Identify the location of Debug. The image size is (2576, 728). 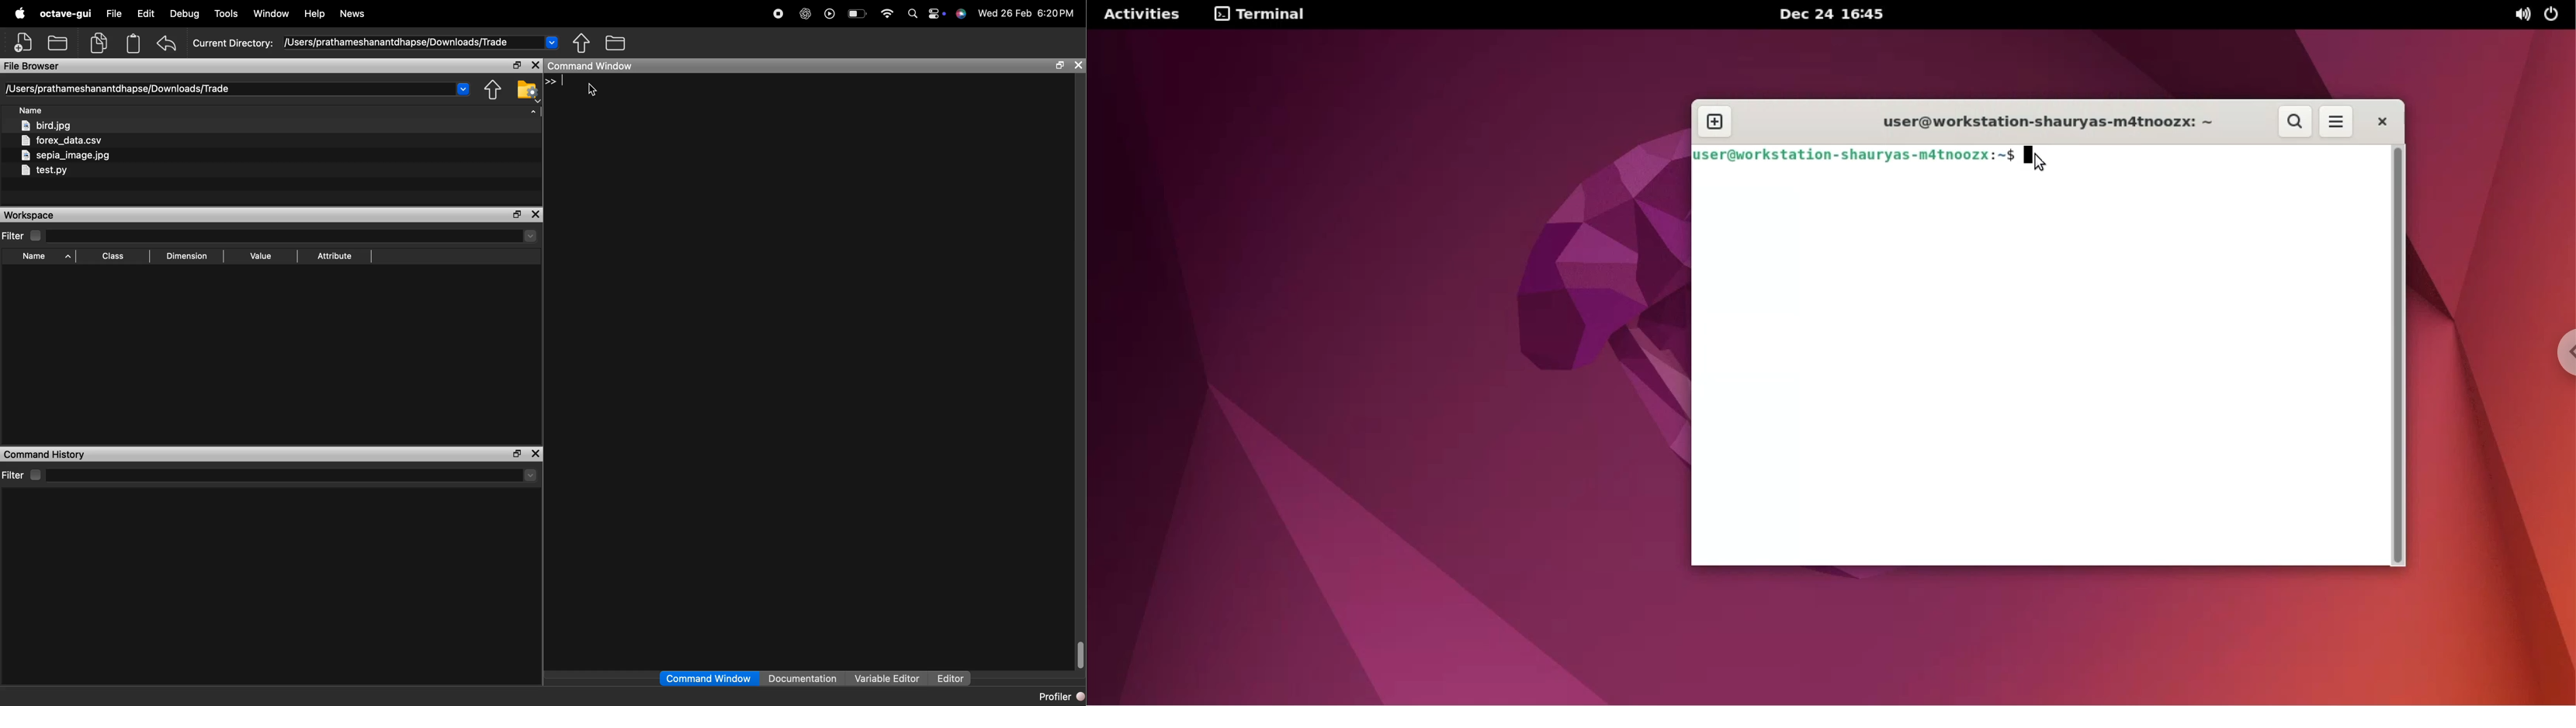
(185, 14).